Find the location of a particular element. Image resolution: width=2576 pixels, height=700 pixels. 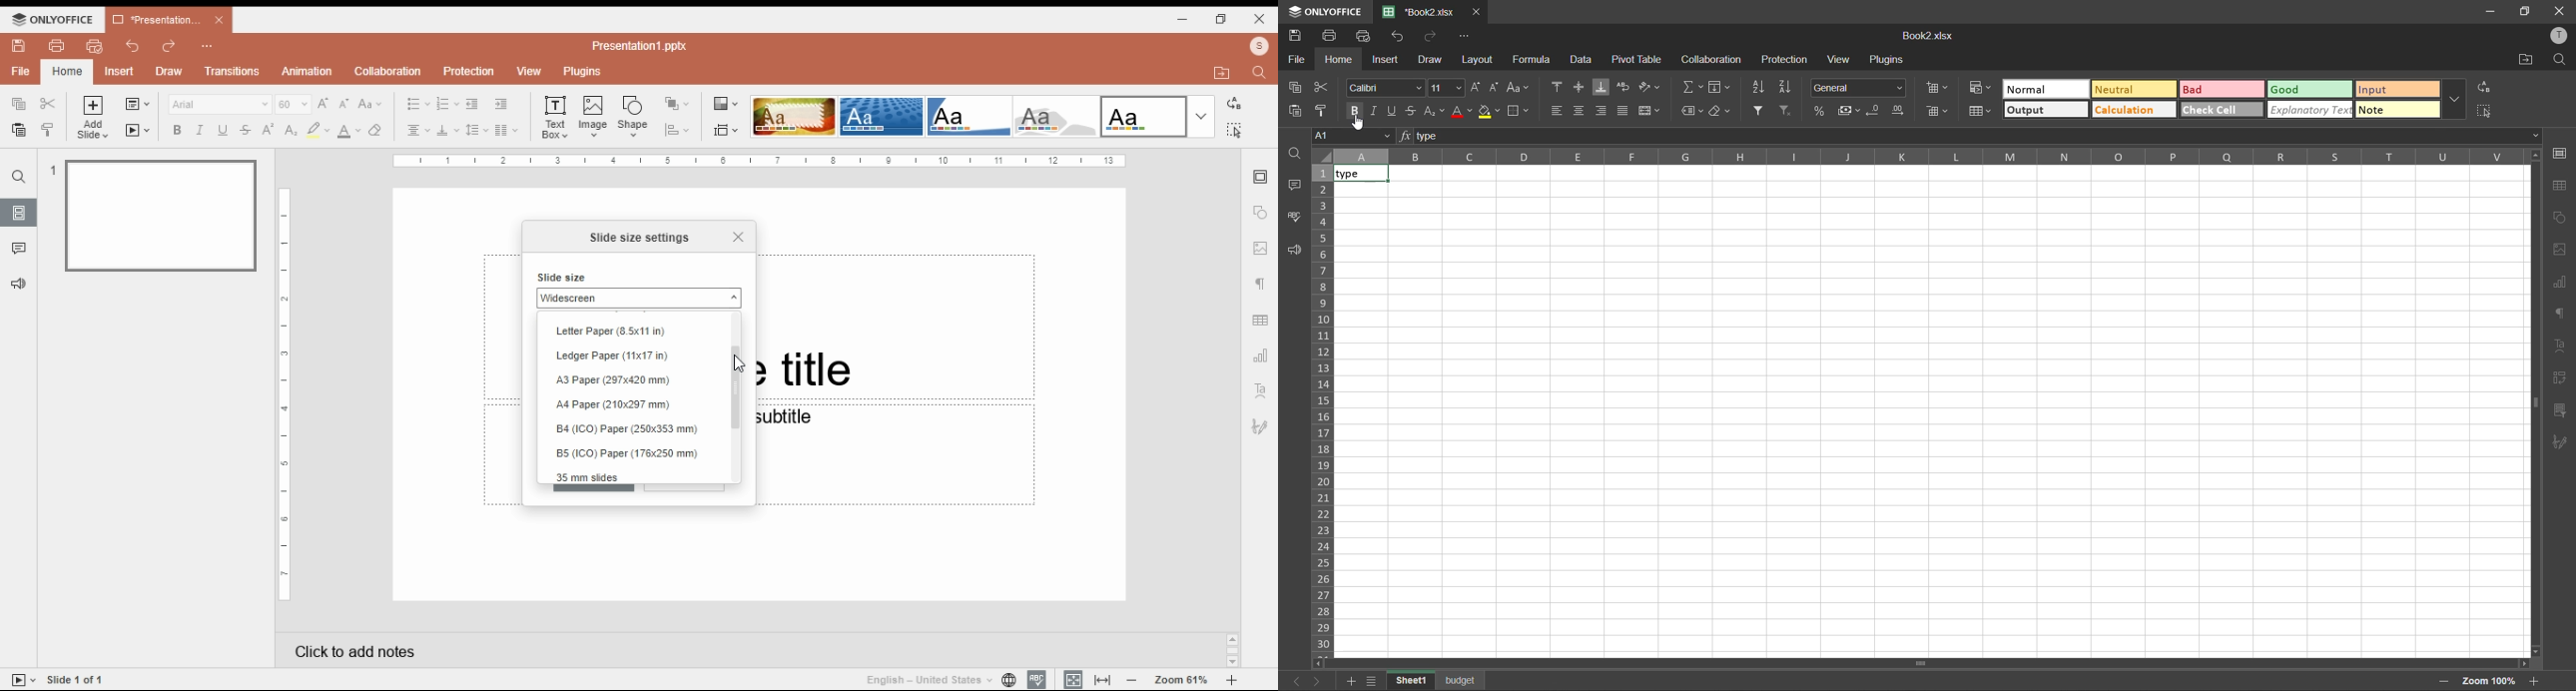

neutral is located at coordinates (2133, 90).